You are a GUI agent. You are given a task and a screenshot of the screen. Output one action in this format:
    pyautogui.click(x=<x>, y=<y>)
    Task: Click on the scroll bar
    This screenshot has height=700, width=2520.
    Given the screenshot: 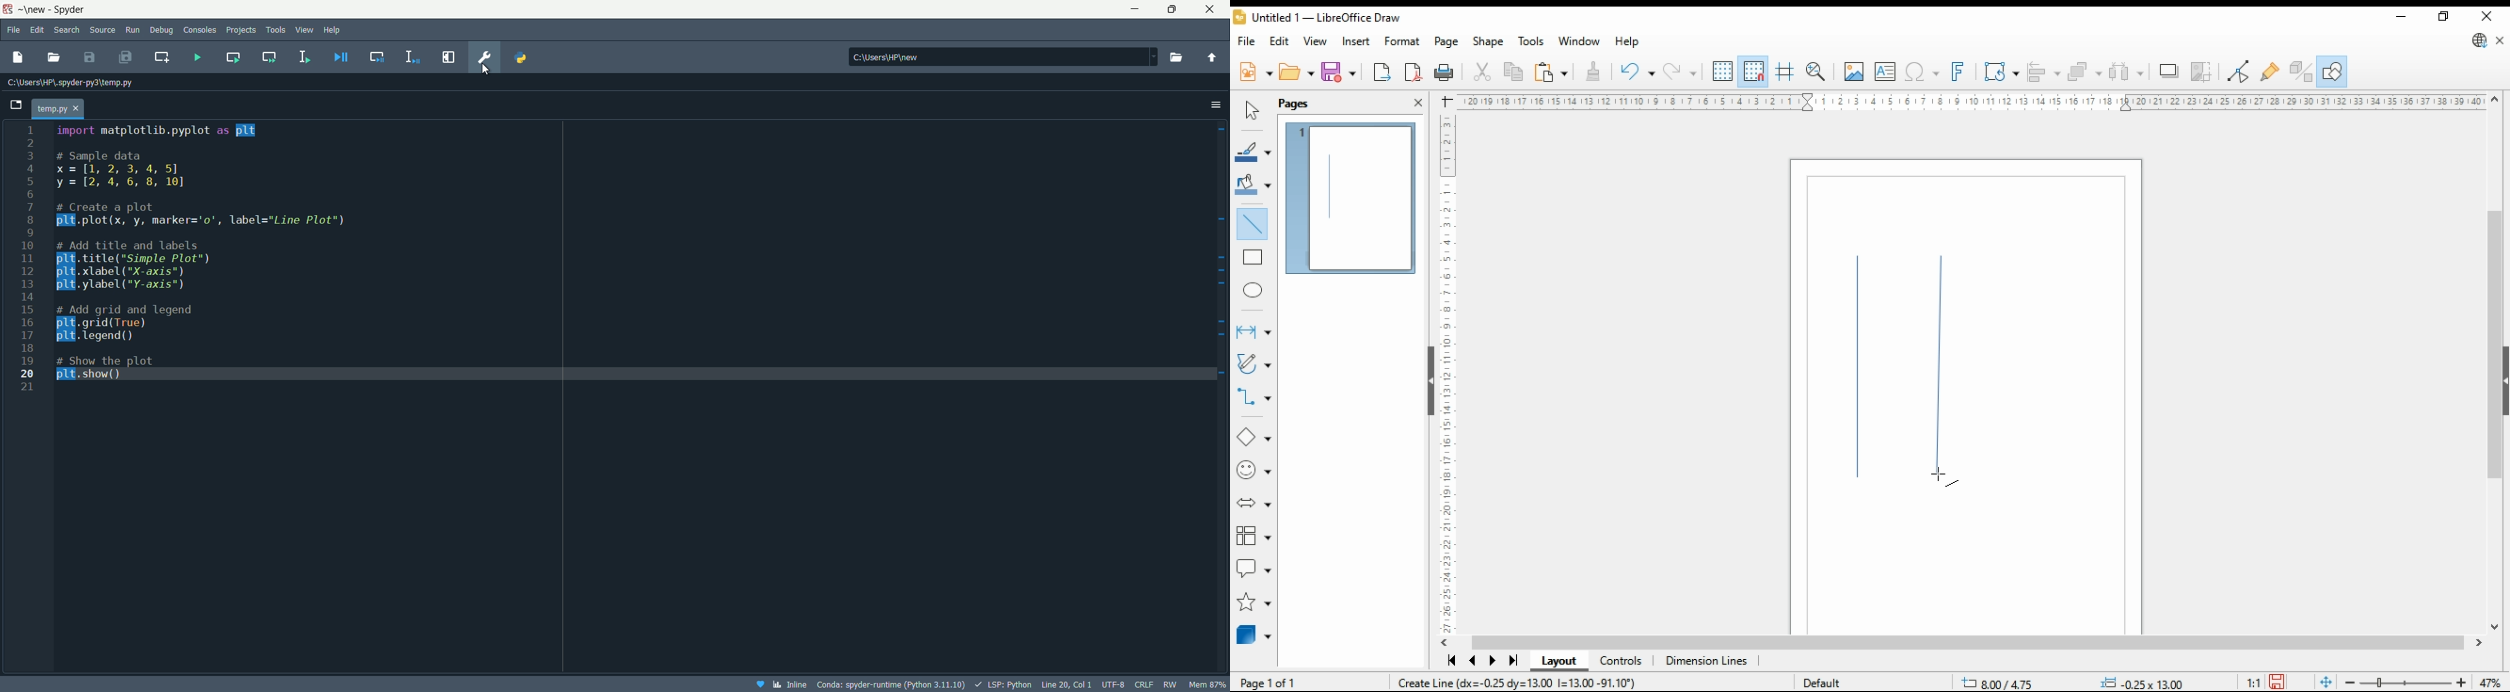 What is the action you would take?
    pyautogui.click(x=1968, y=642)
    